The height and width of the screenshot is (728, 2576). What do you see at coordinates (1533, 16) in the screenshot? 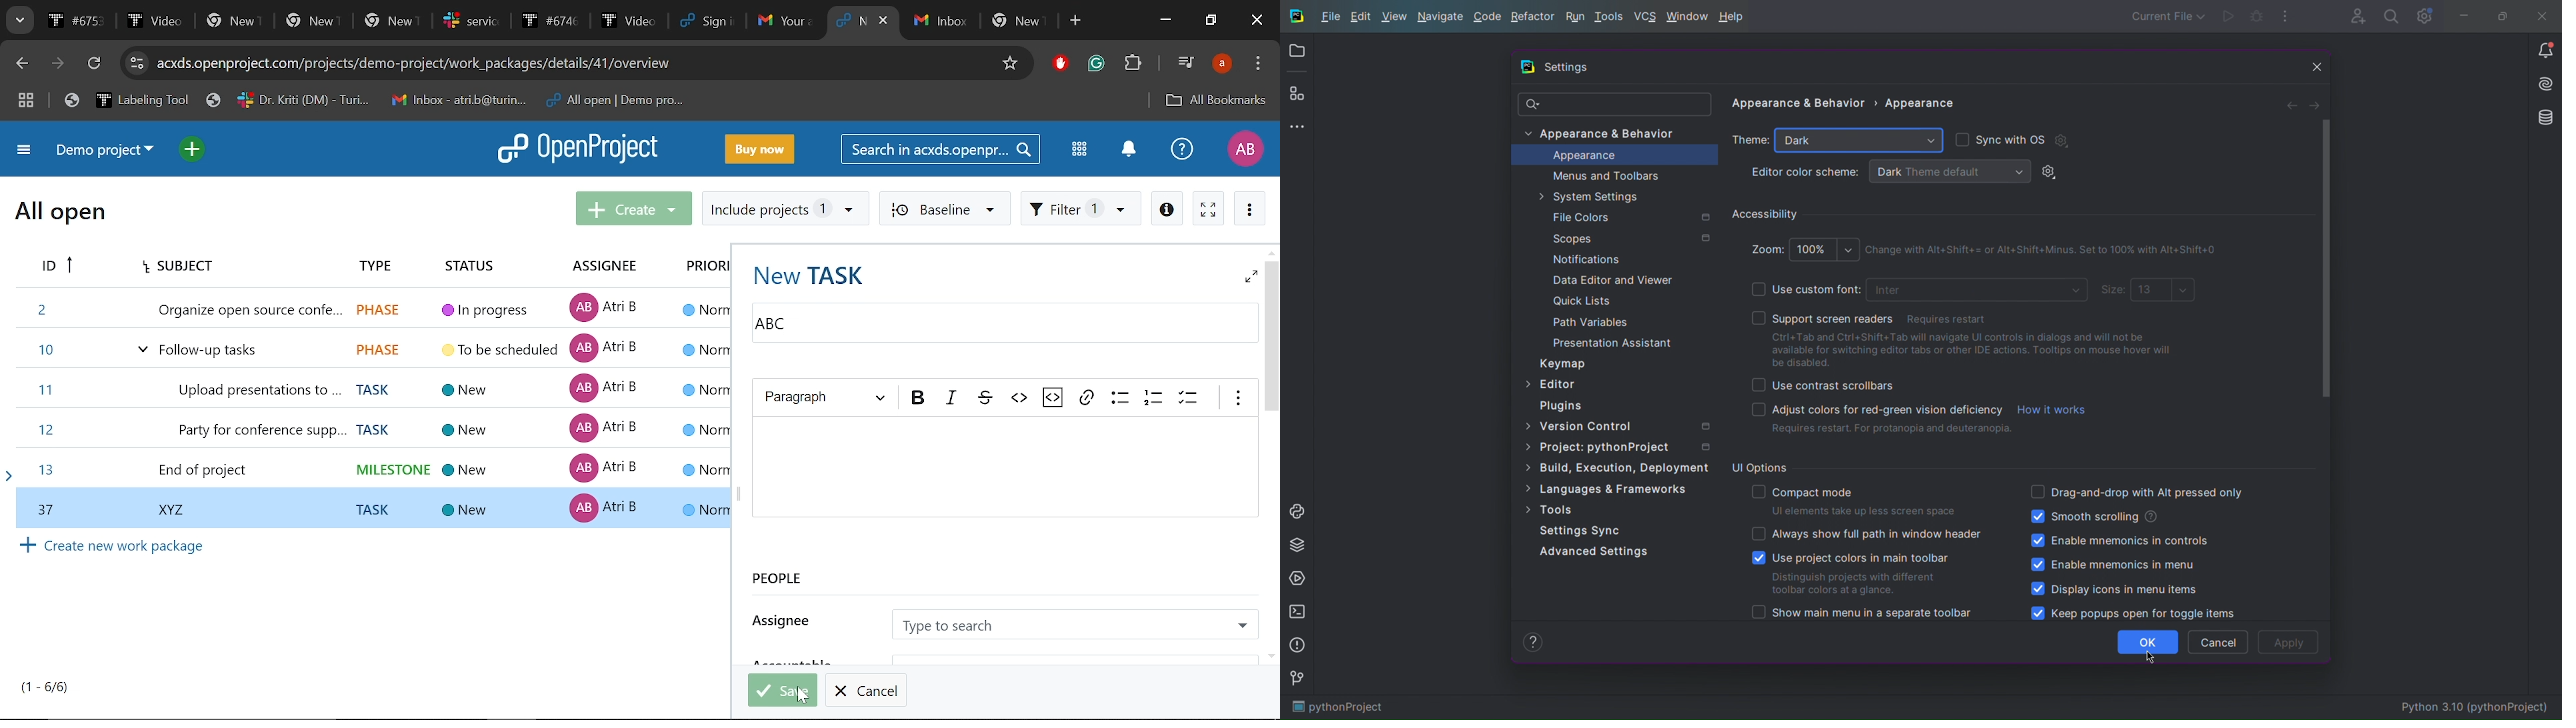
I see `Refactor` at bounding box center [1533, 16].